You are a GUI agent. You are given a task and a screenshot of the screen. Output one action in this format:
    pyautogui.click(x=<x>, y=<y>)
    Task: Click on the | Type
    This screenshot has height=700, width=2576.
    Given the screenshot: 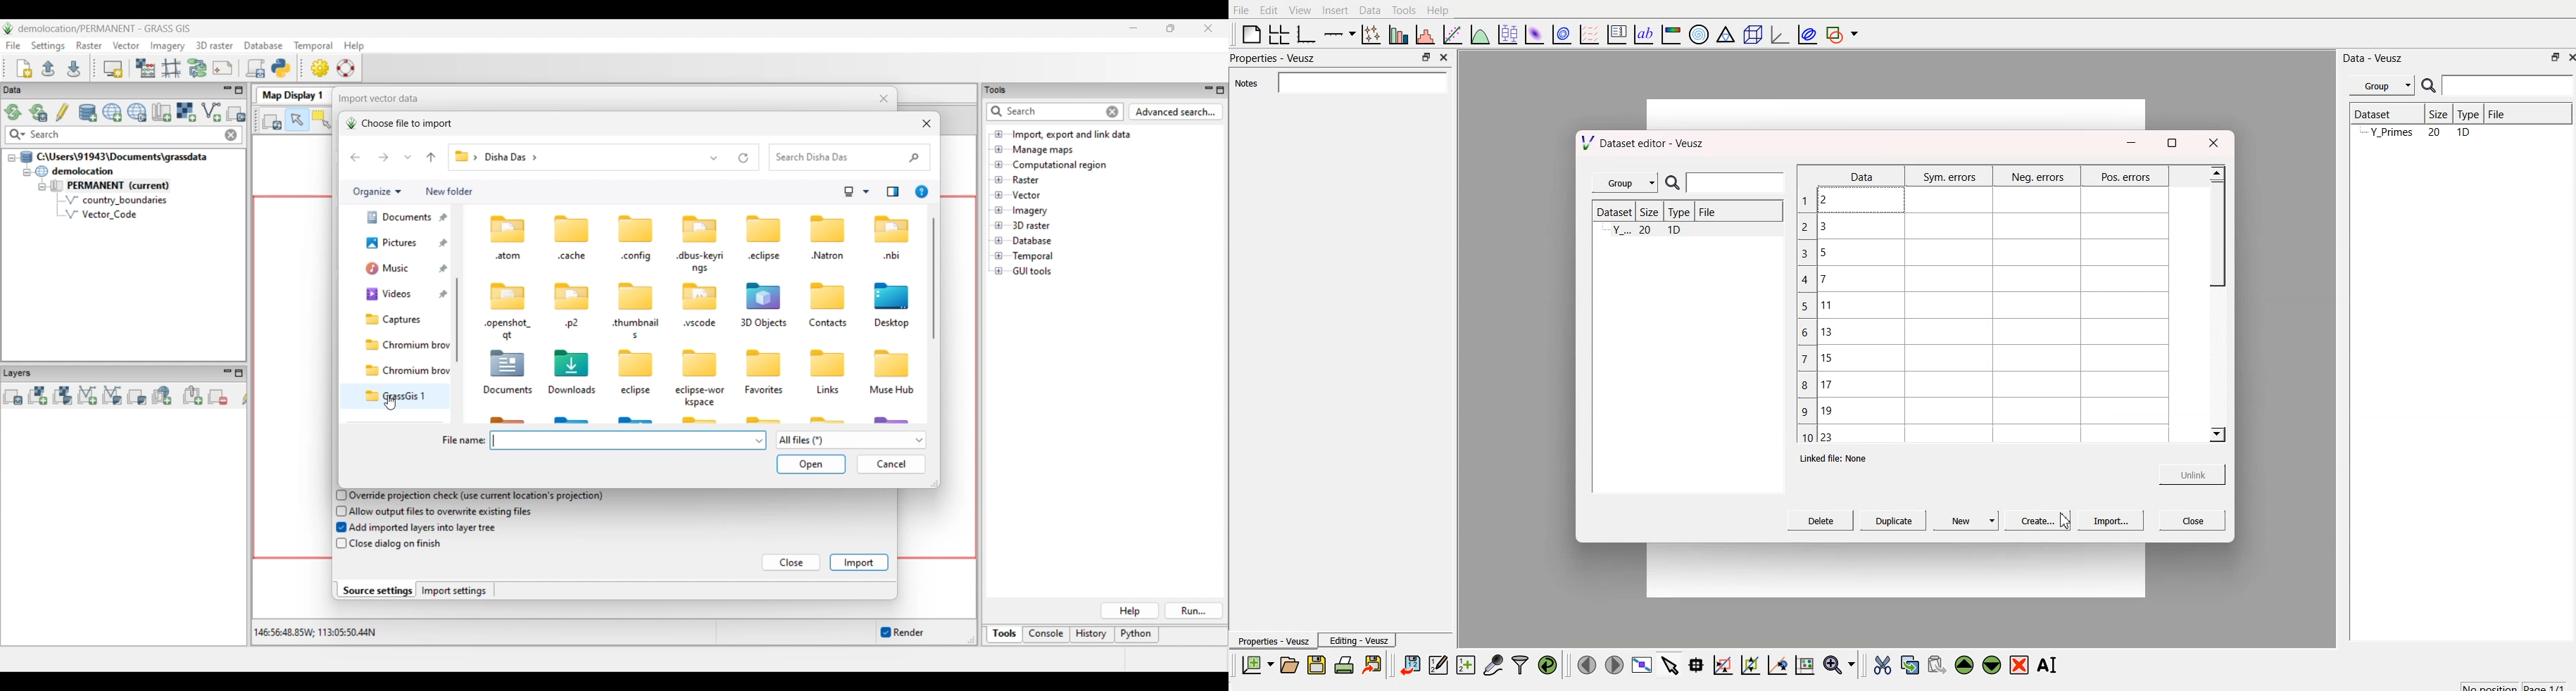 What is the action you would take?
    pyautogui.click(x=1676, y=213)
    